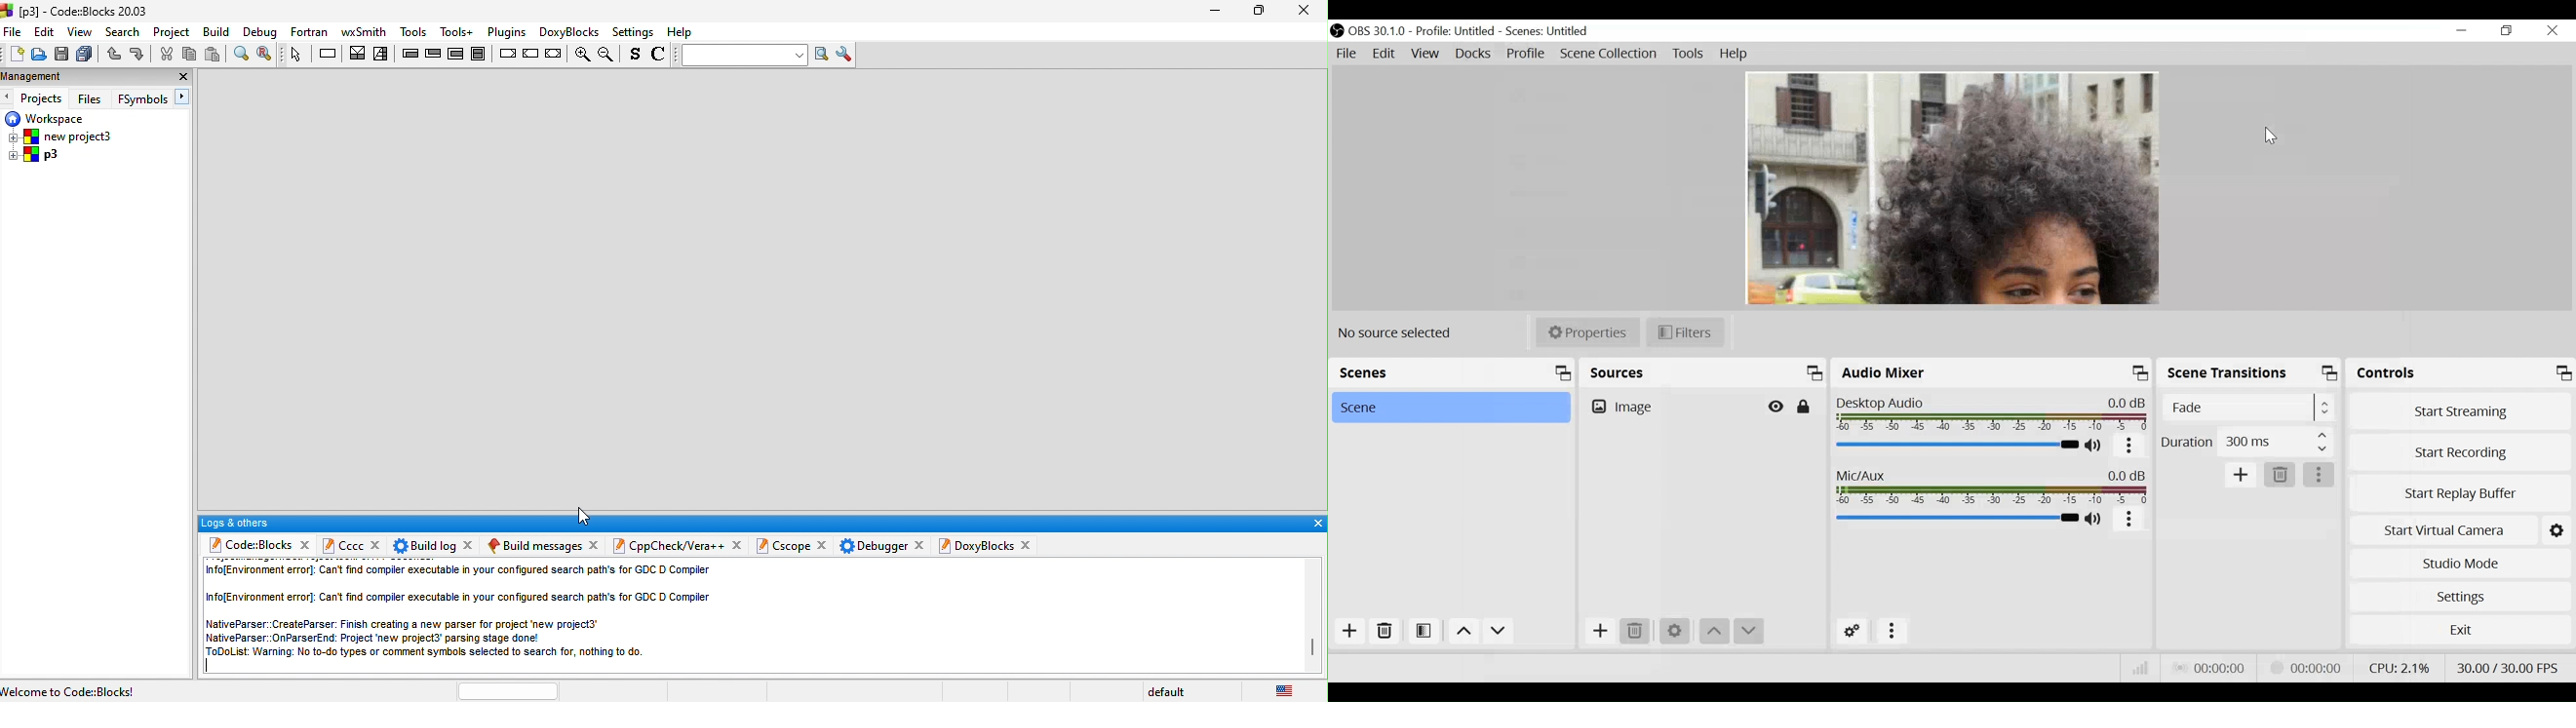 This screenshot has width=2576, height=728. I want to click on cursor, so click(584, 516).